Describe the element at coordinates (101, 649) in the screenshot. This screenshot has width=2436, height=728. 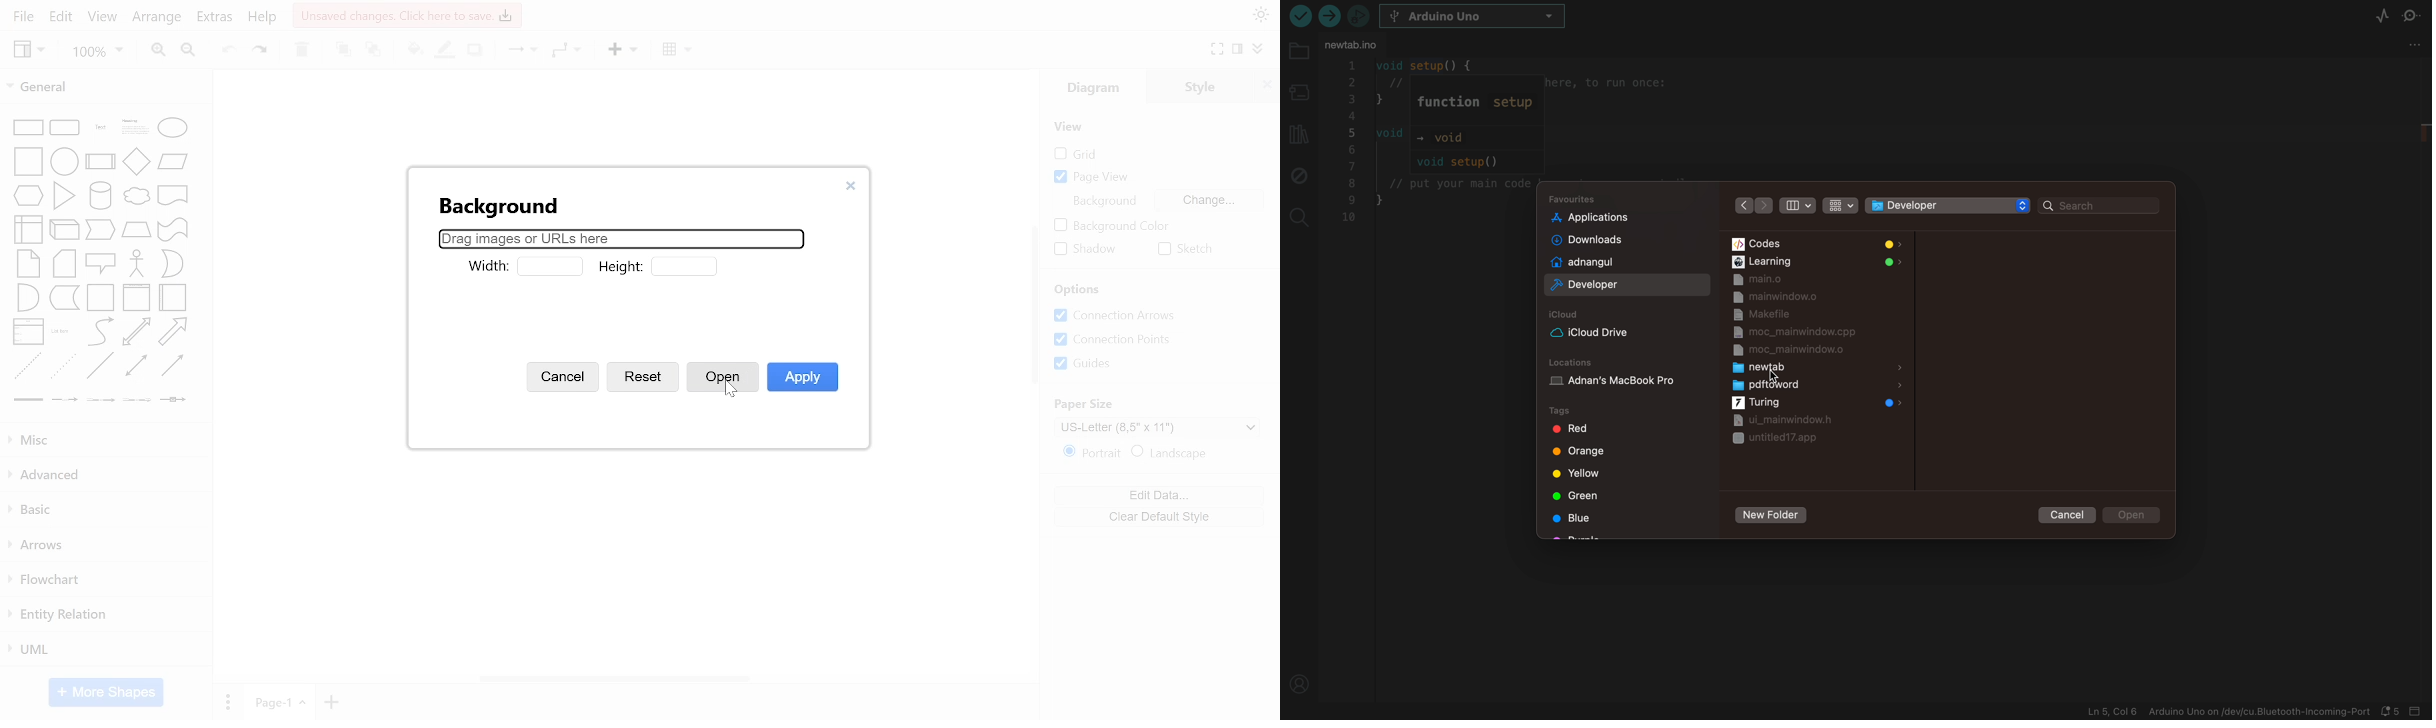
I see `UML` at that location.